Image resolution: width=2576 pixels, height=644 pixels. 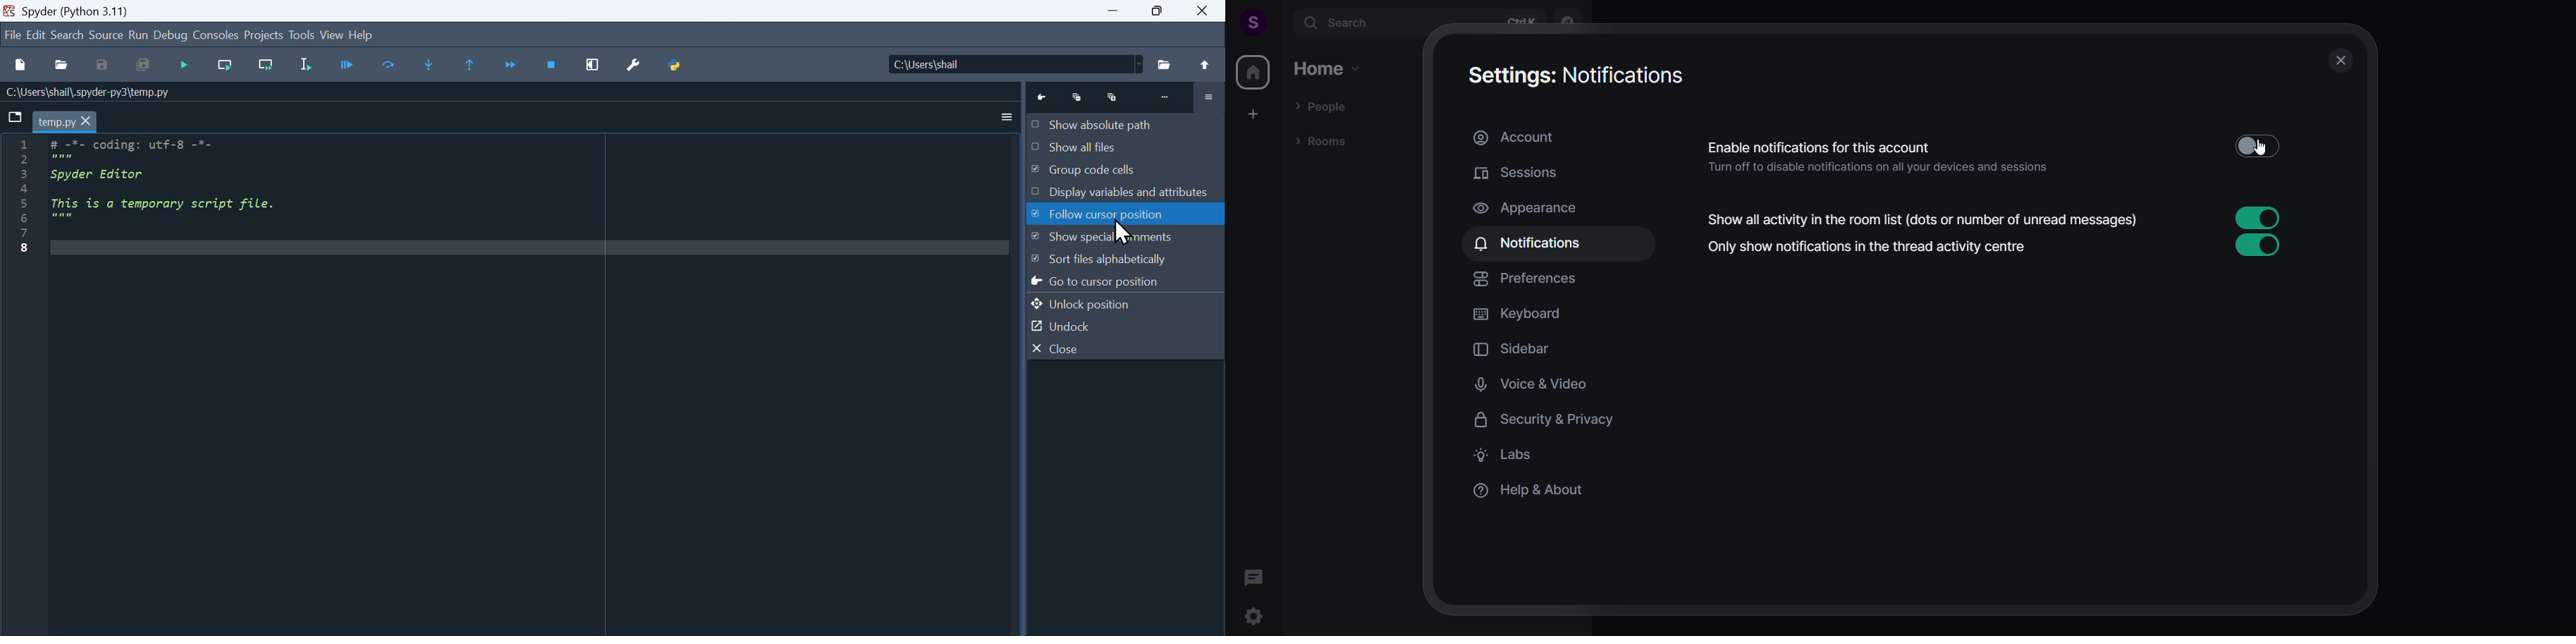 What do you see at coordinates (1053, 63) in the screenshot?
I see `Location of the file` at bounding box center [1053, 63].